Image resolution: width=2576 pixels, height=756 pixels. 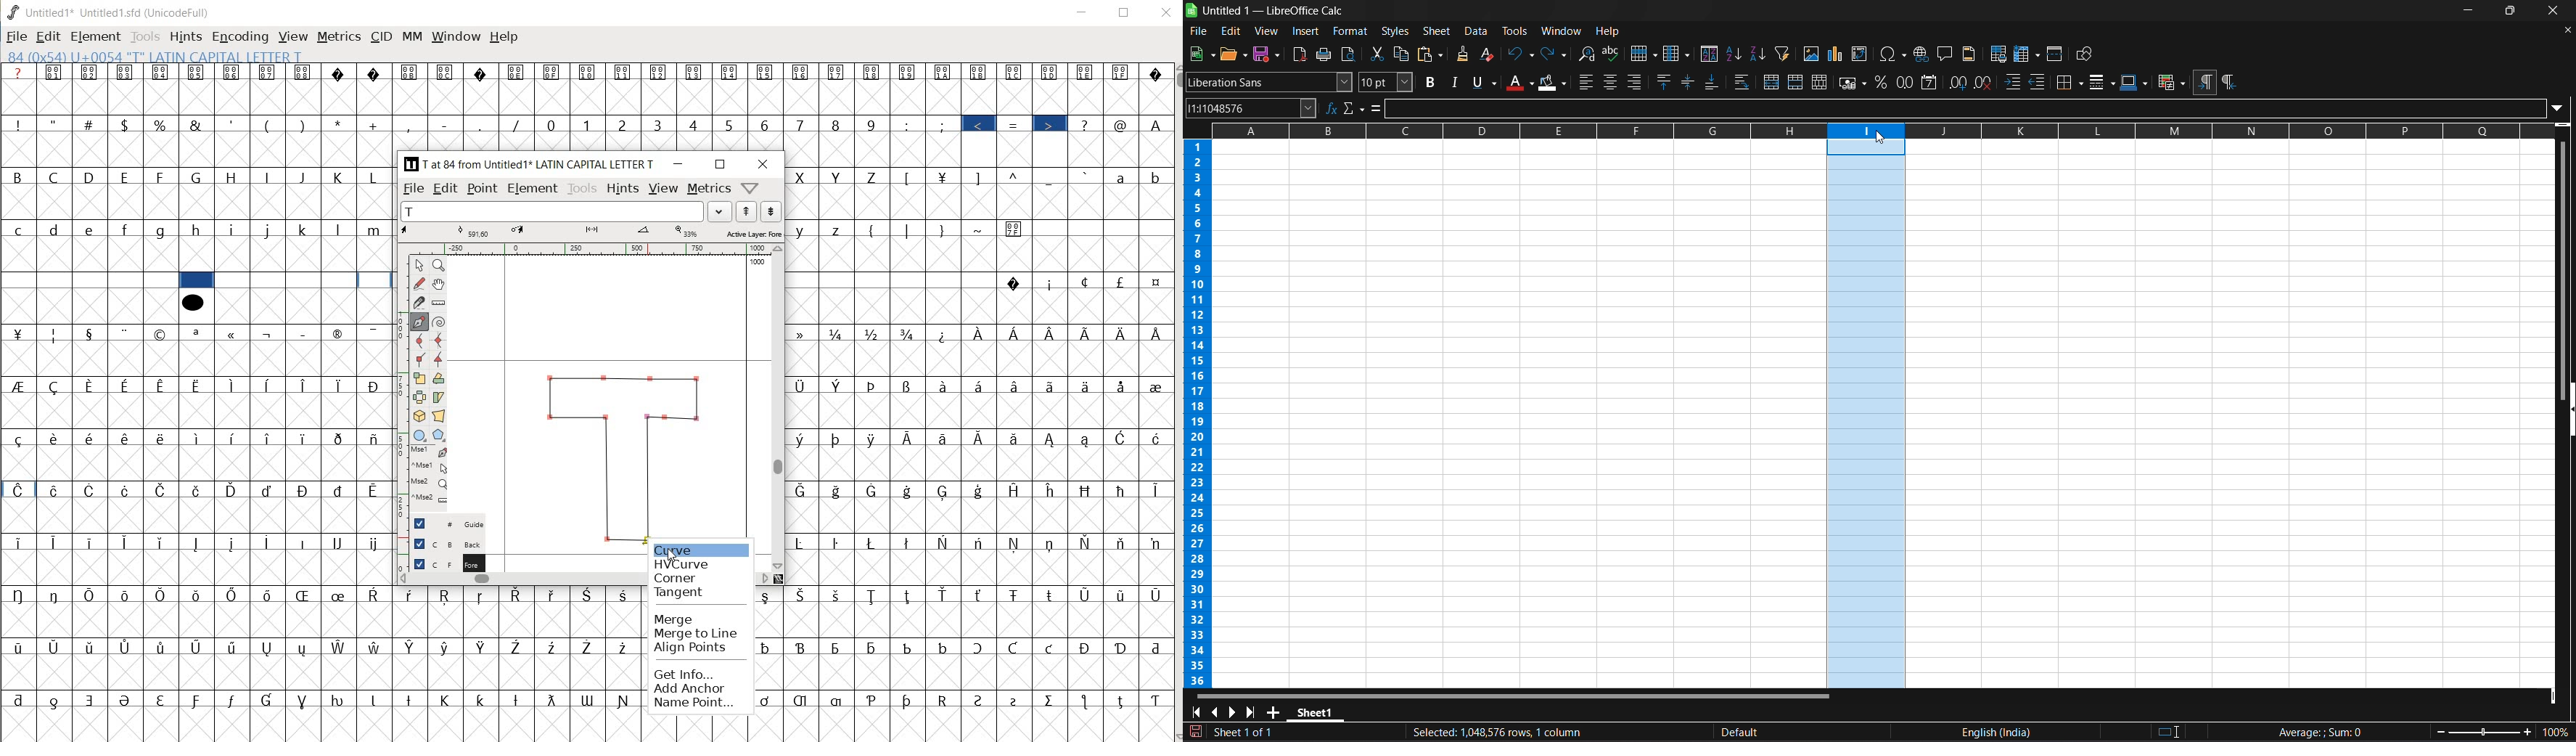 What do you see at coordinates (533, 187) in the screenshot?
I see `element` at bounding box center [533, 187].